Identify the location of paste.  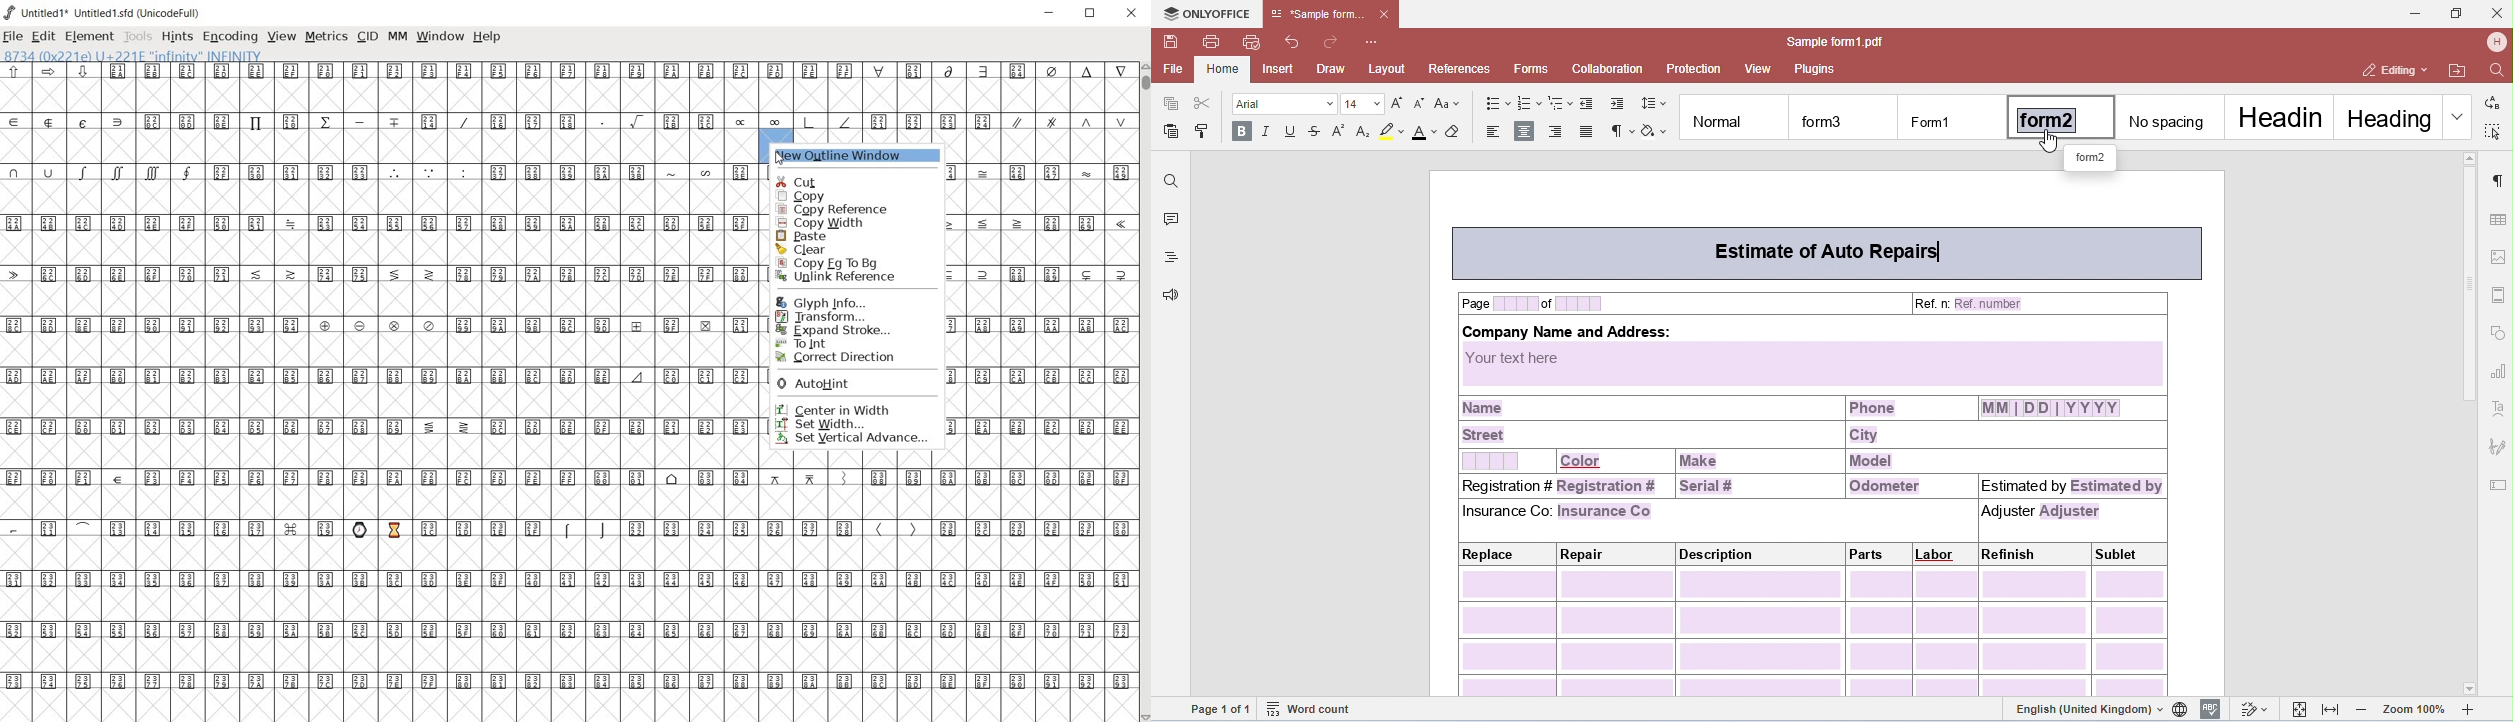
(817, 235).